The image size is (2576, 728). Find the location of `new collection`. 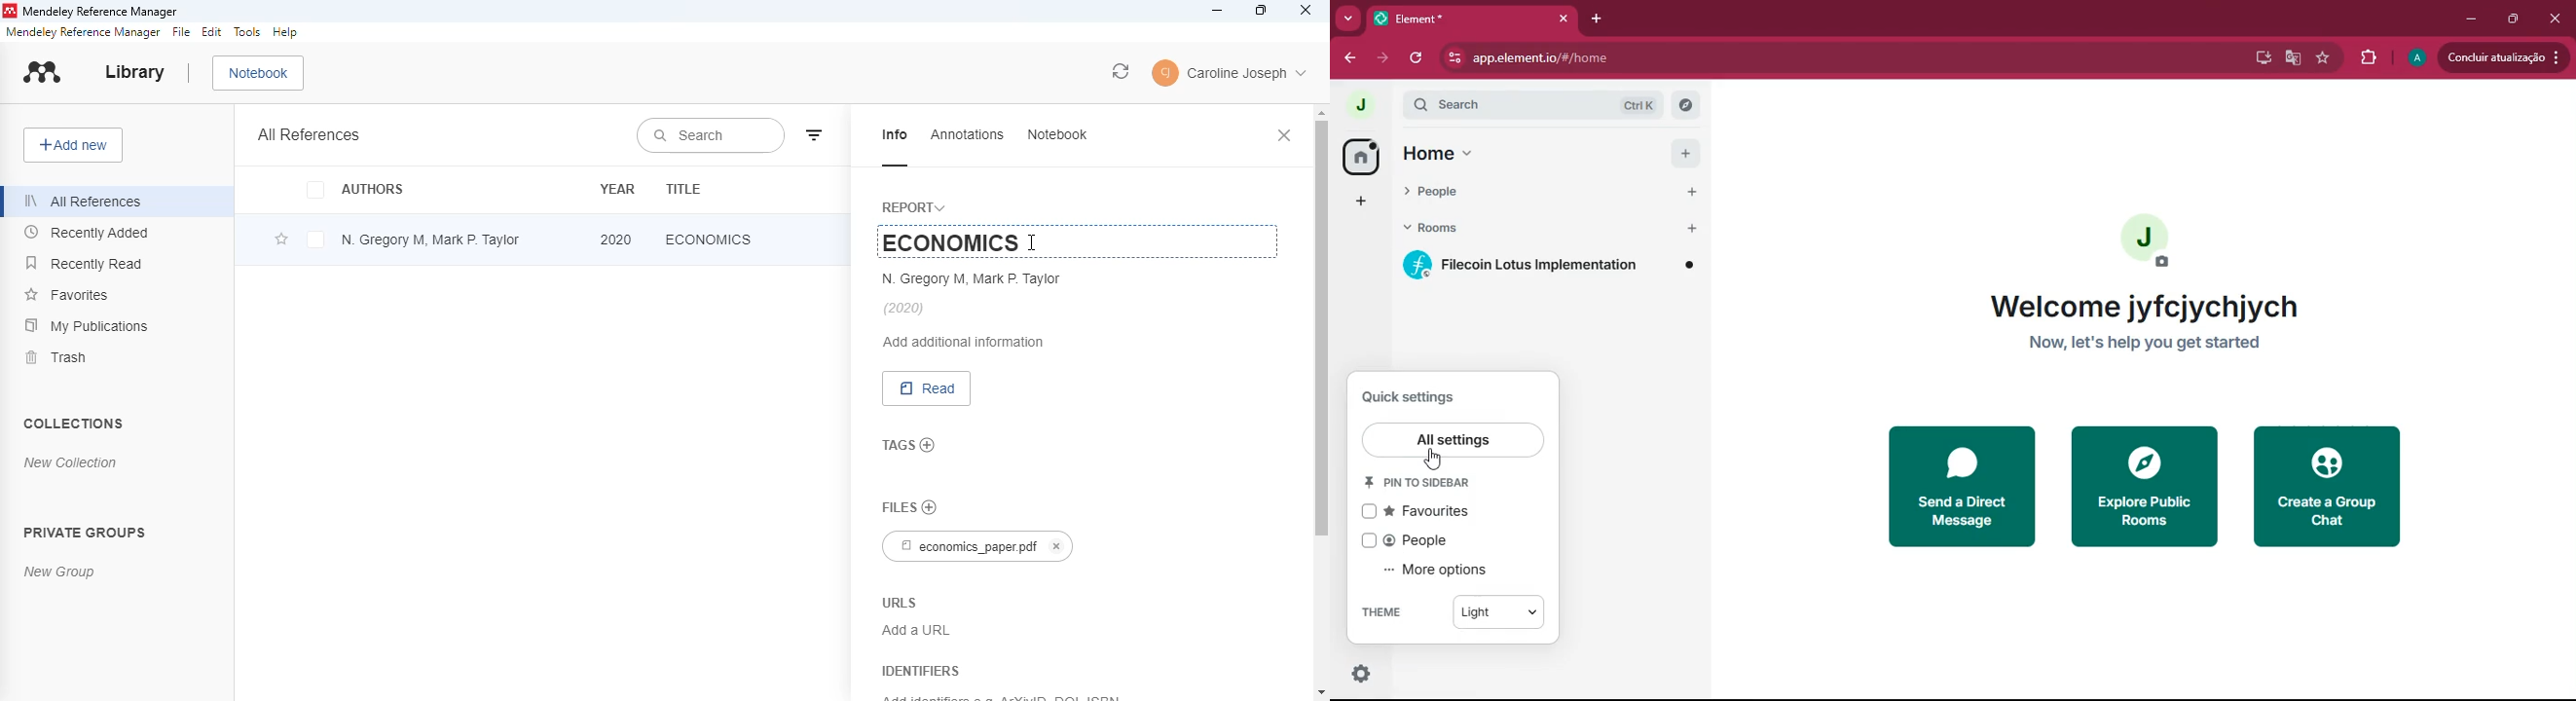

new collection is located at coordinates (71, 462).